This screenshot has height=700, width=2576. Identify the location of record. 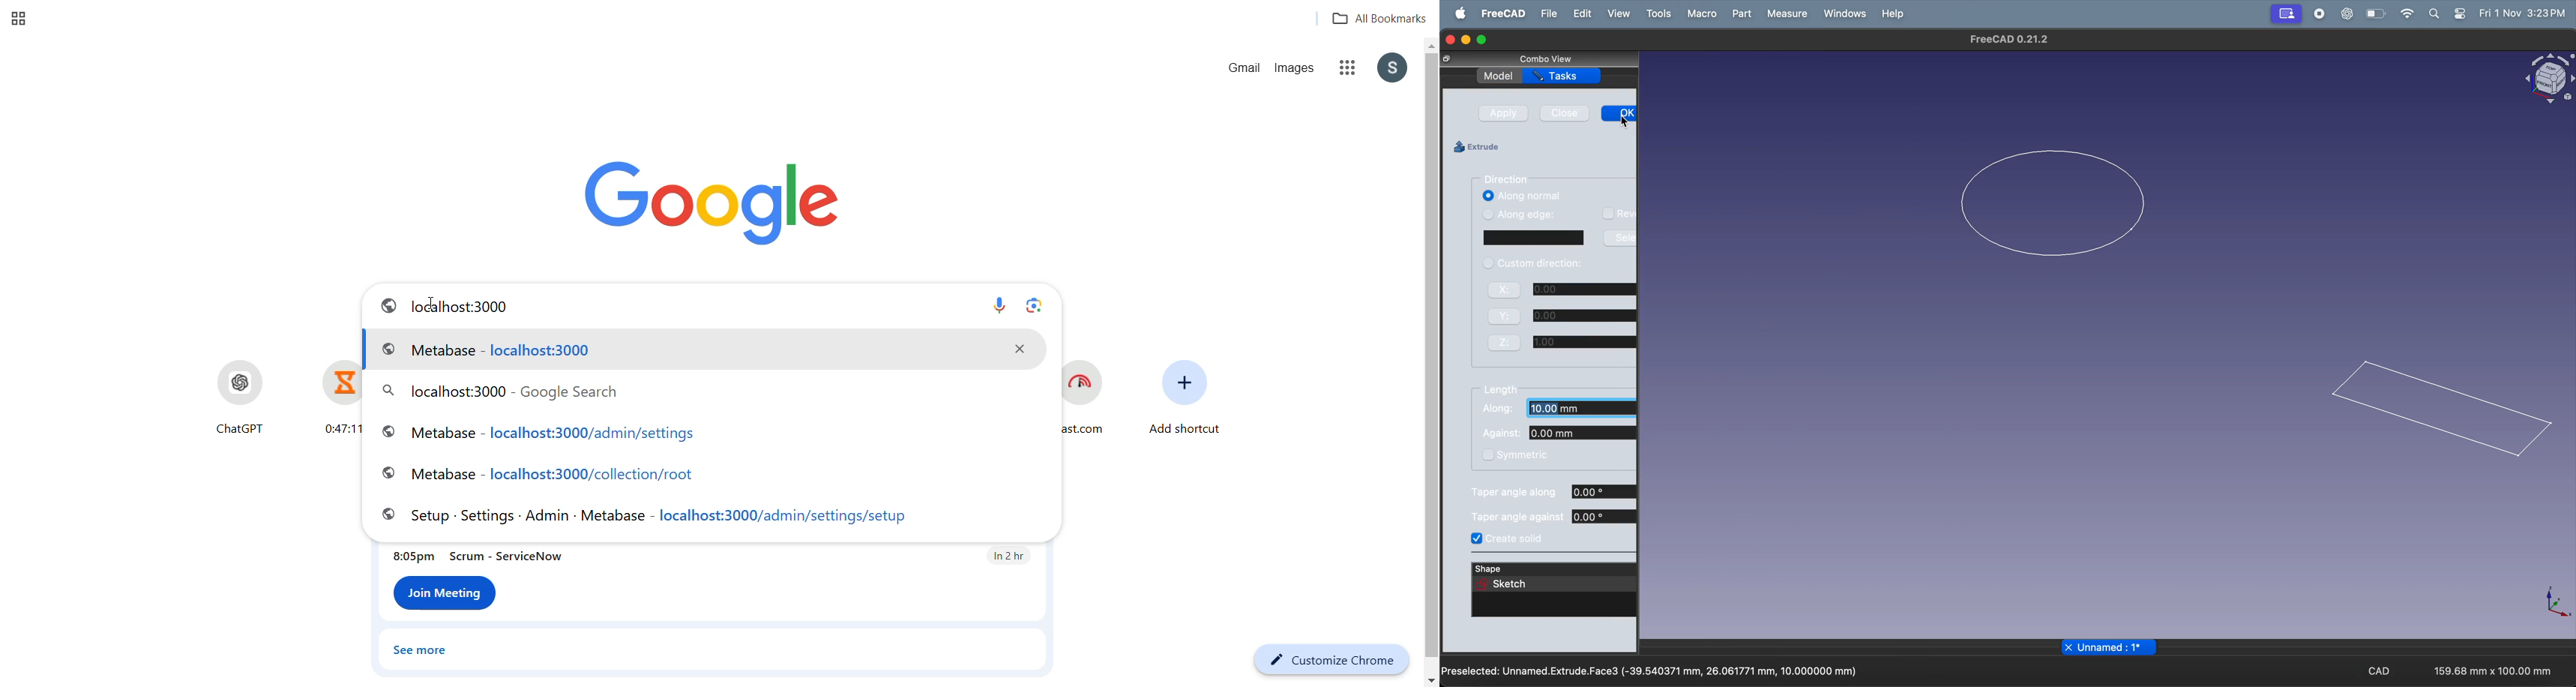
(2320, 13).